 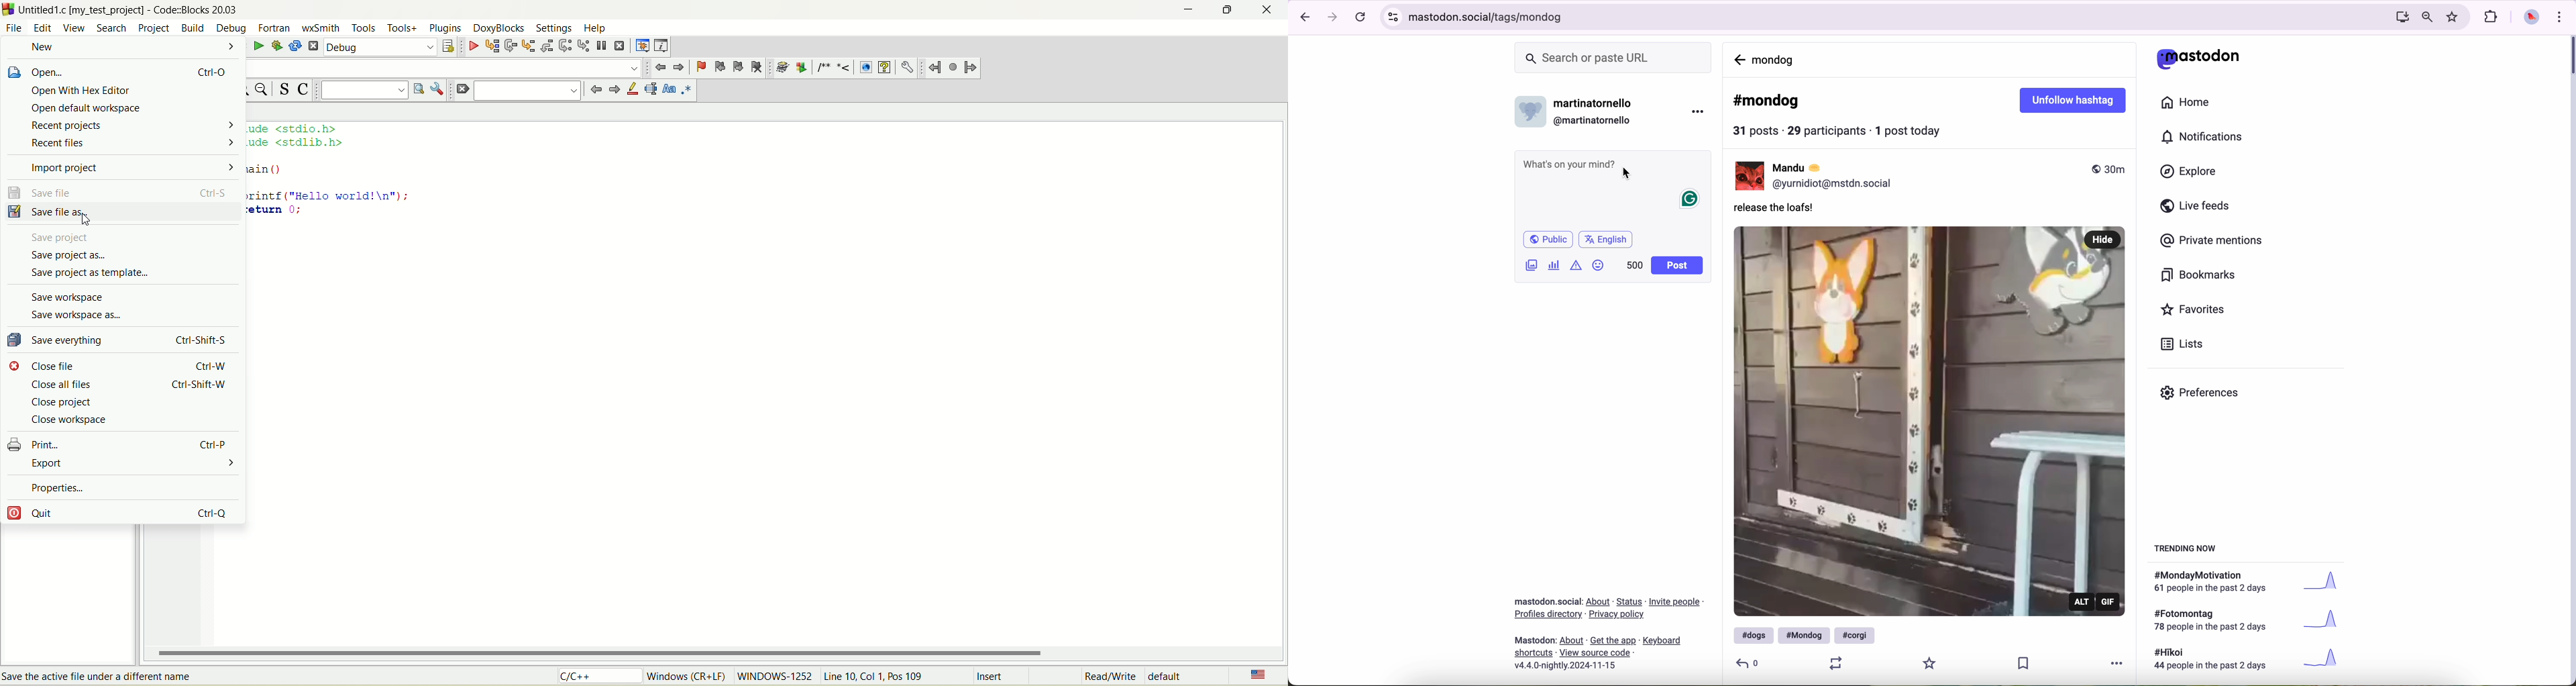 I want to click on CHM, so click(x=884, y=68).